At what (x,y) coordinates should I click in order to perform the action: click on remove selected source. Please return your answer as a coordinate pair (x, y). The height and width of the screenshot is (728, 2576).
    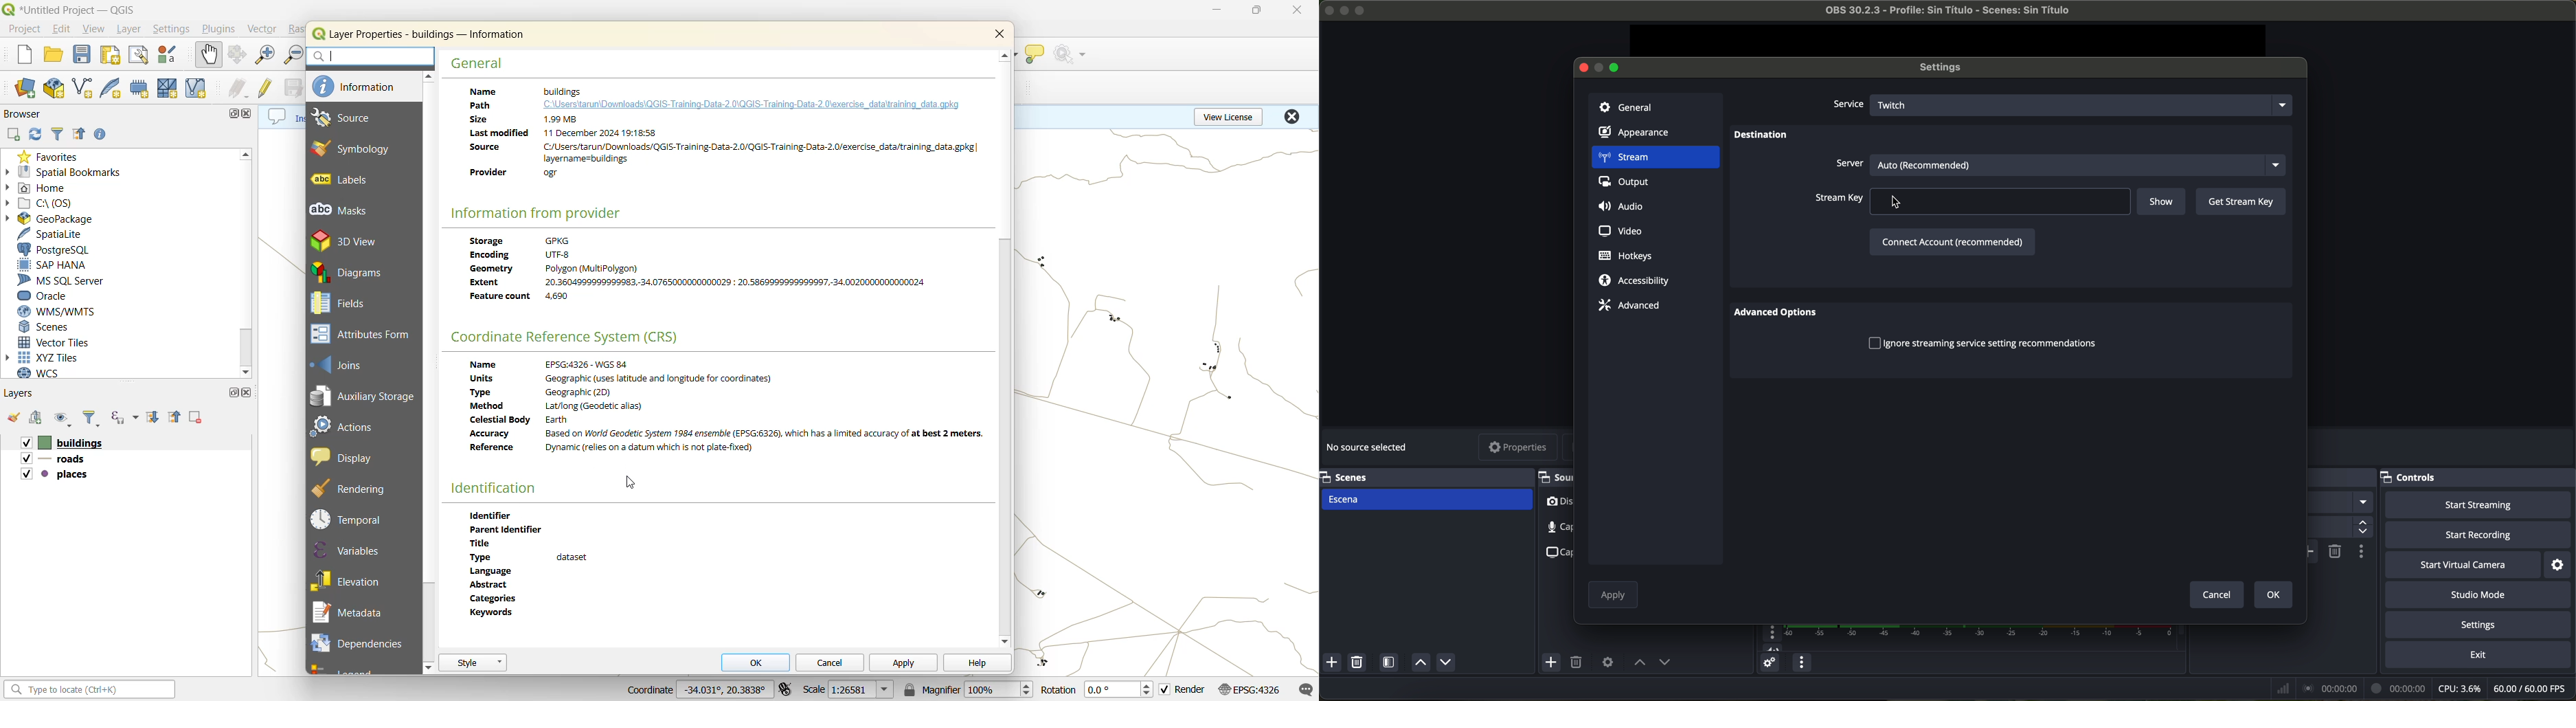
    Looking at the image, I should click on (1578, 663).